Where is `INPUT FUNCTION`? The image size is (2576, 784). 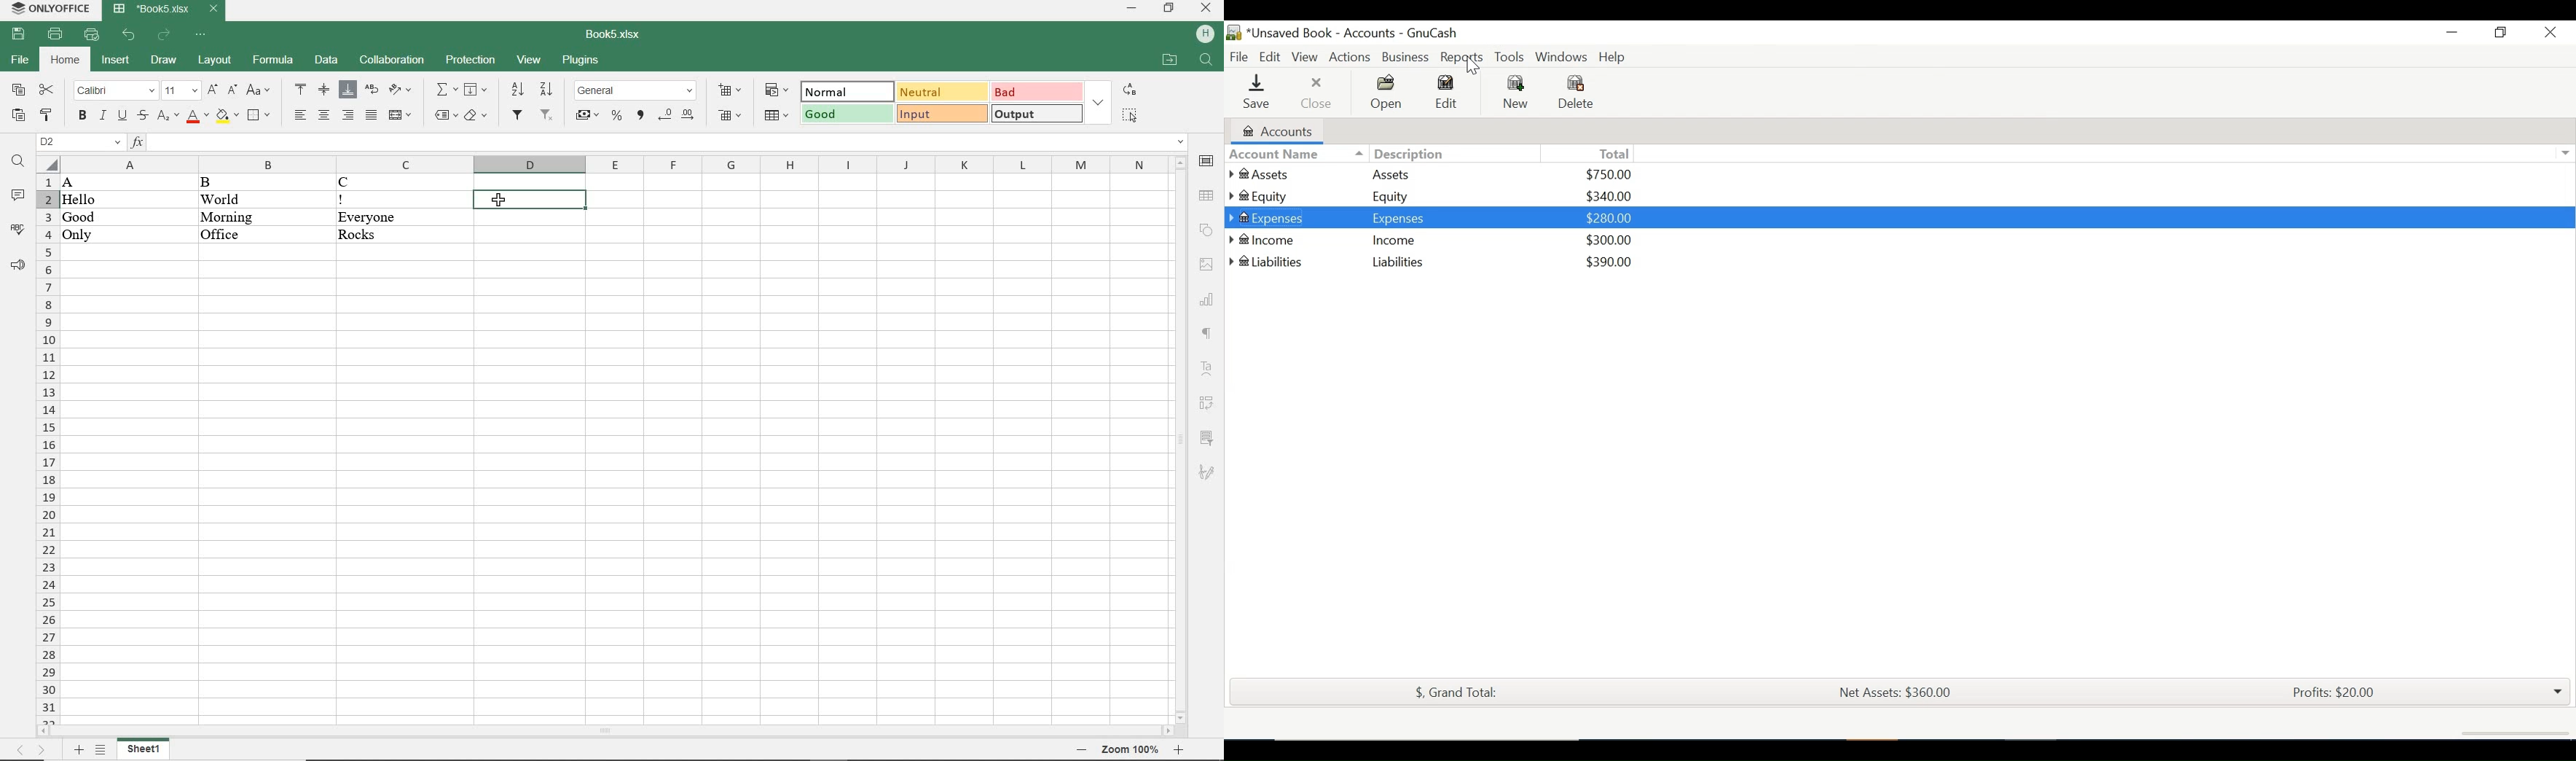 INPUT FUNCTION is located at coordinates (659, 142).